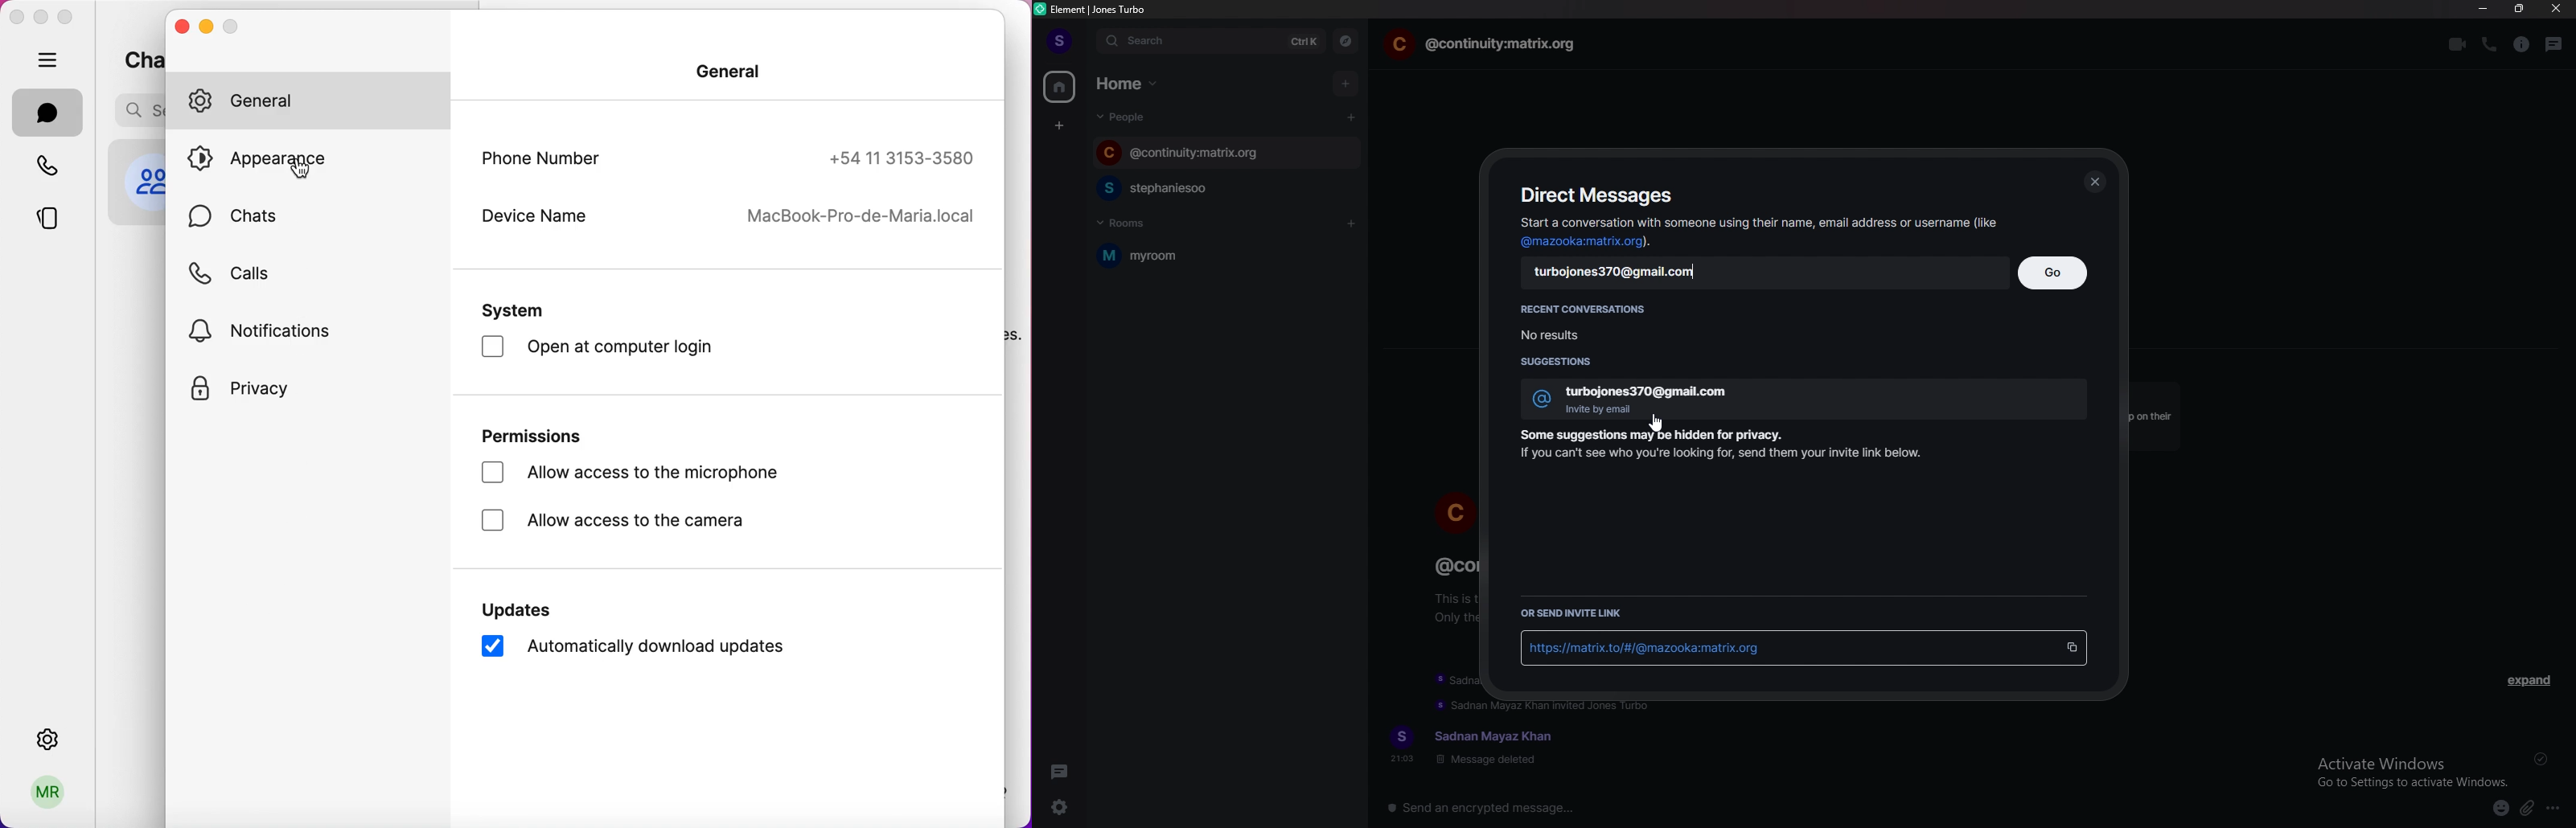 The image size is (2576, 840). What do you see at coordinates (1098, 9) in the screenshot?
I see `element` at bounding box center [1098, 9].